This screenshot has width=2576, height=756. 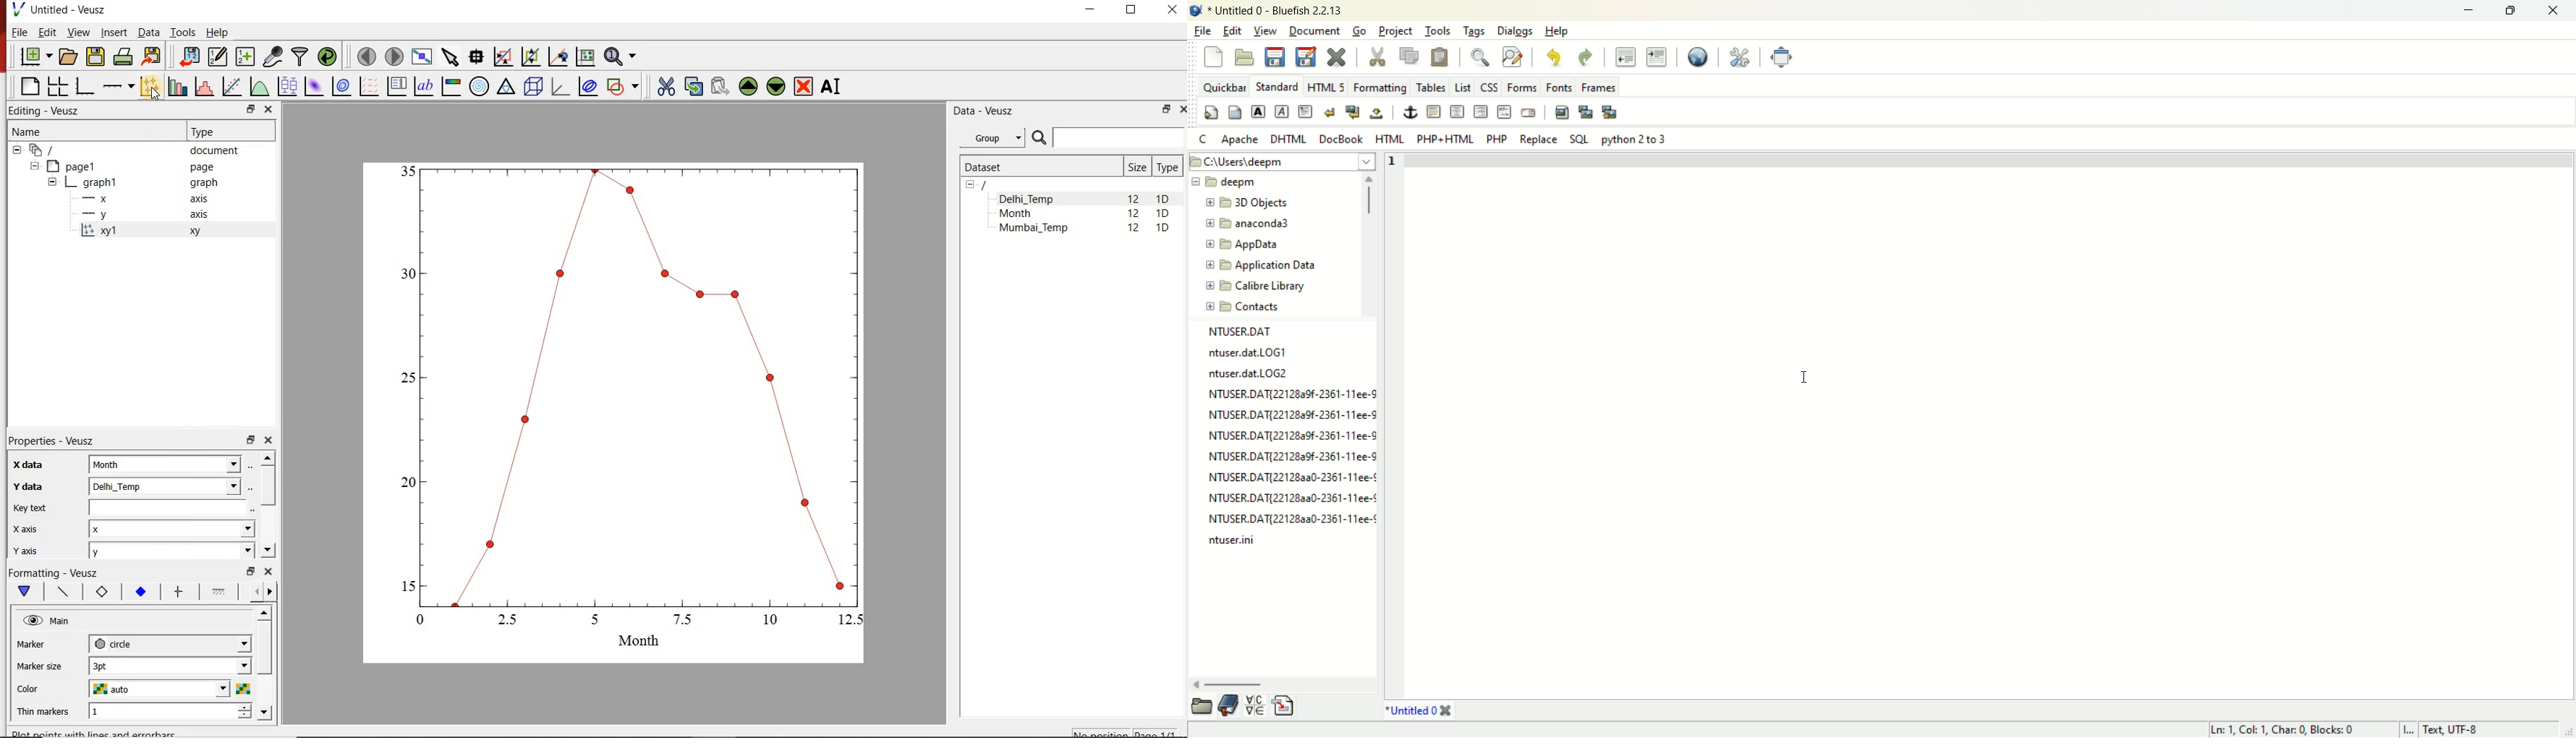 I want to click on color, so click(x=40, y=689).